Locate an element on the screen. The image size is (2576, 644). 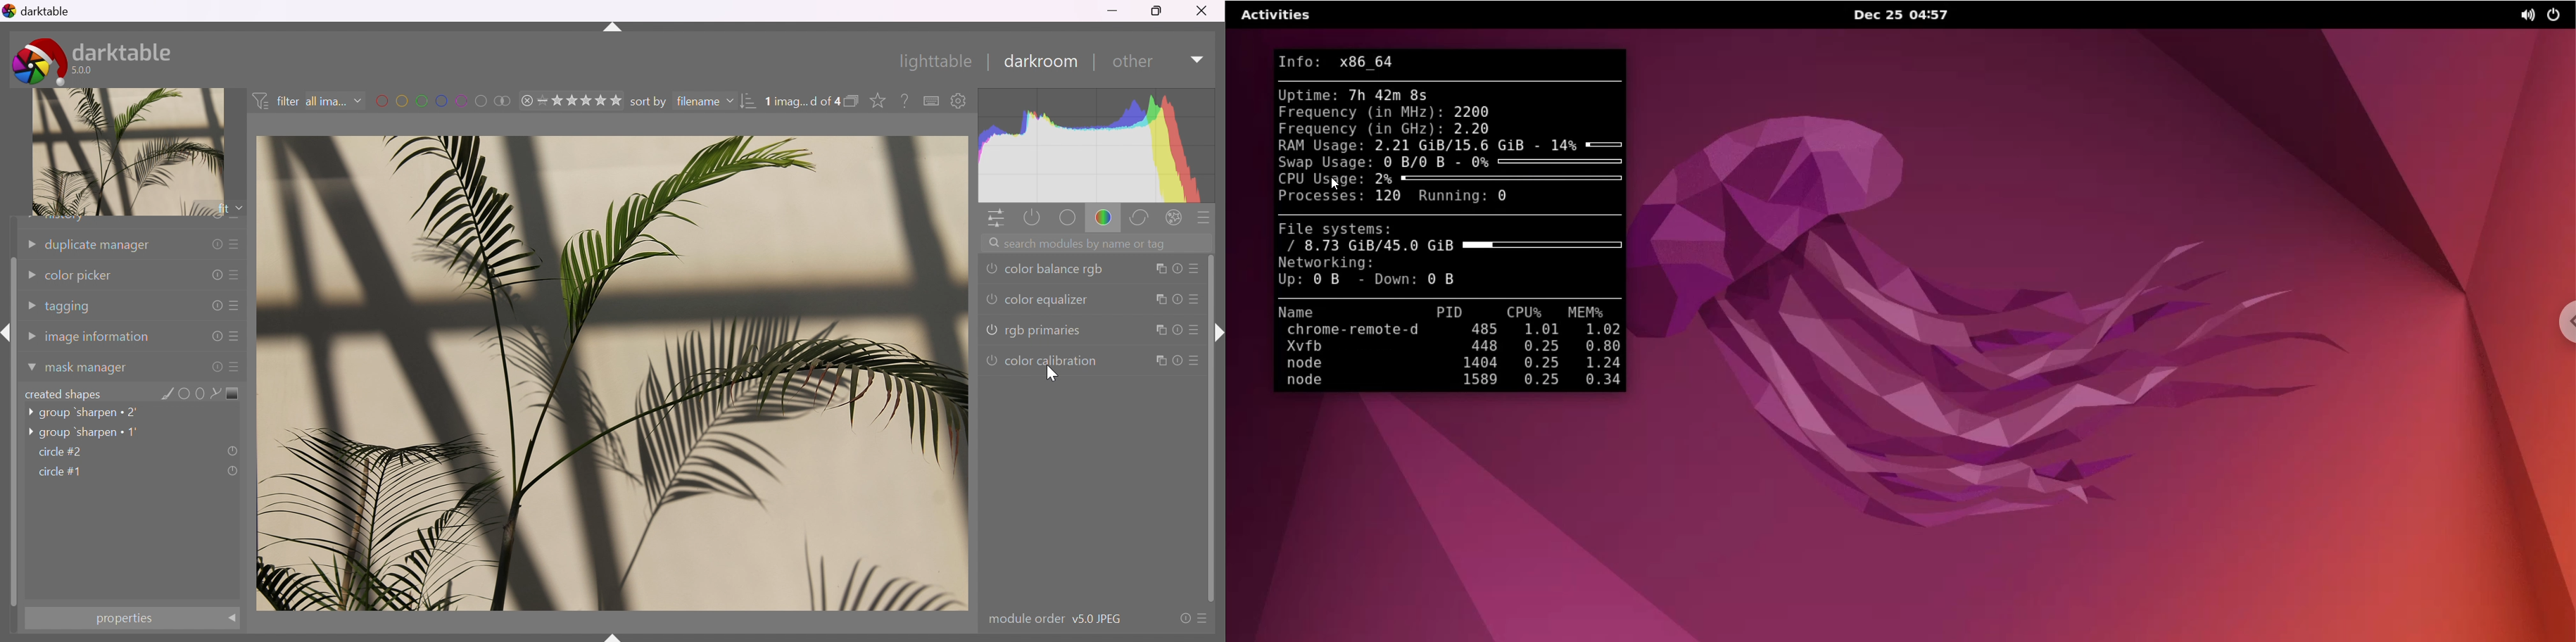
quick access panel is located at coordinates (995, 219).